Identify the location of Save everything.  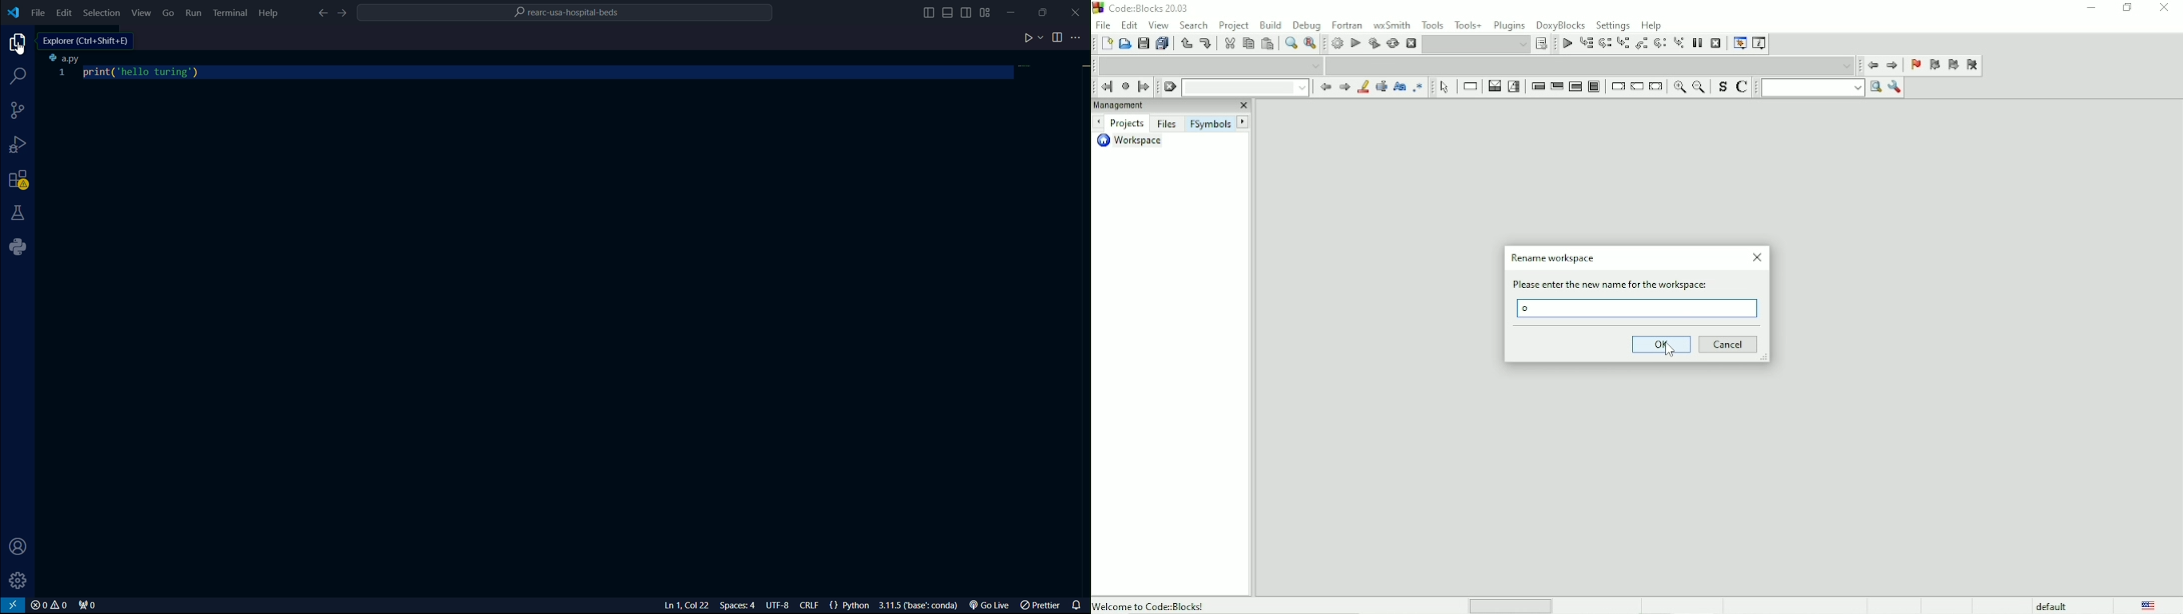
(1162, 44).